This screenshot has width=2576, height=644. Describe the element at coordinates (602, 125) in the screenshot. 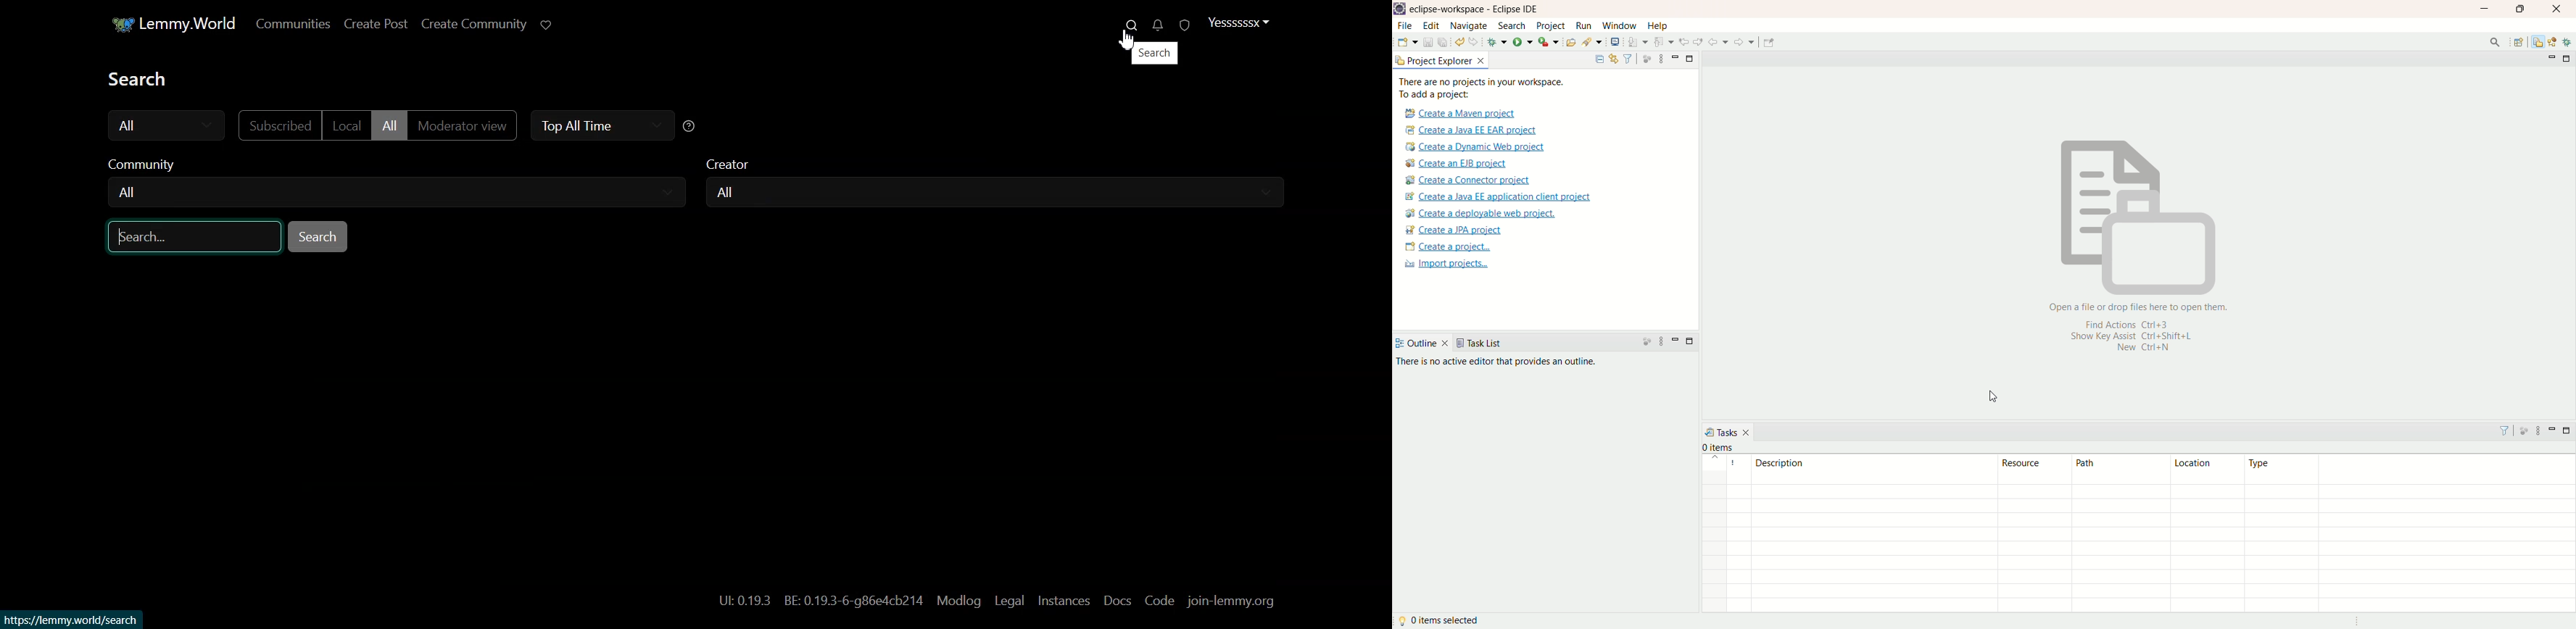

I see `Top All Time` at that location.